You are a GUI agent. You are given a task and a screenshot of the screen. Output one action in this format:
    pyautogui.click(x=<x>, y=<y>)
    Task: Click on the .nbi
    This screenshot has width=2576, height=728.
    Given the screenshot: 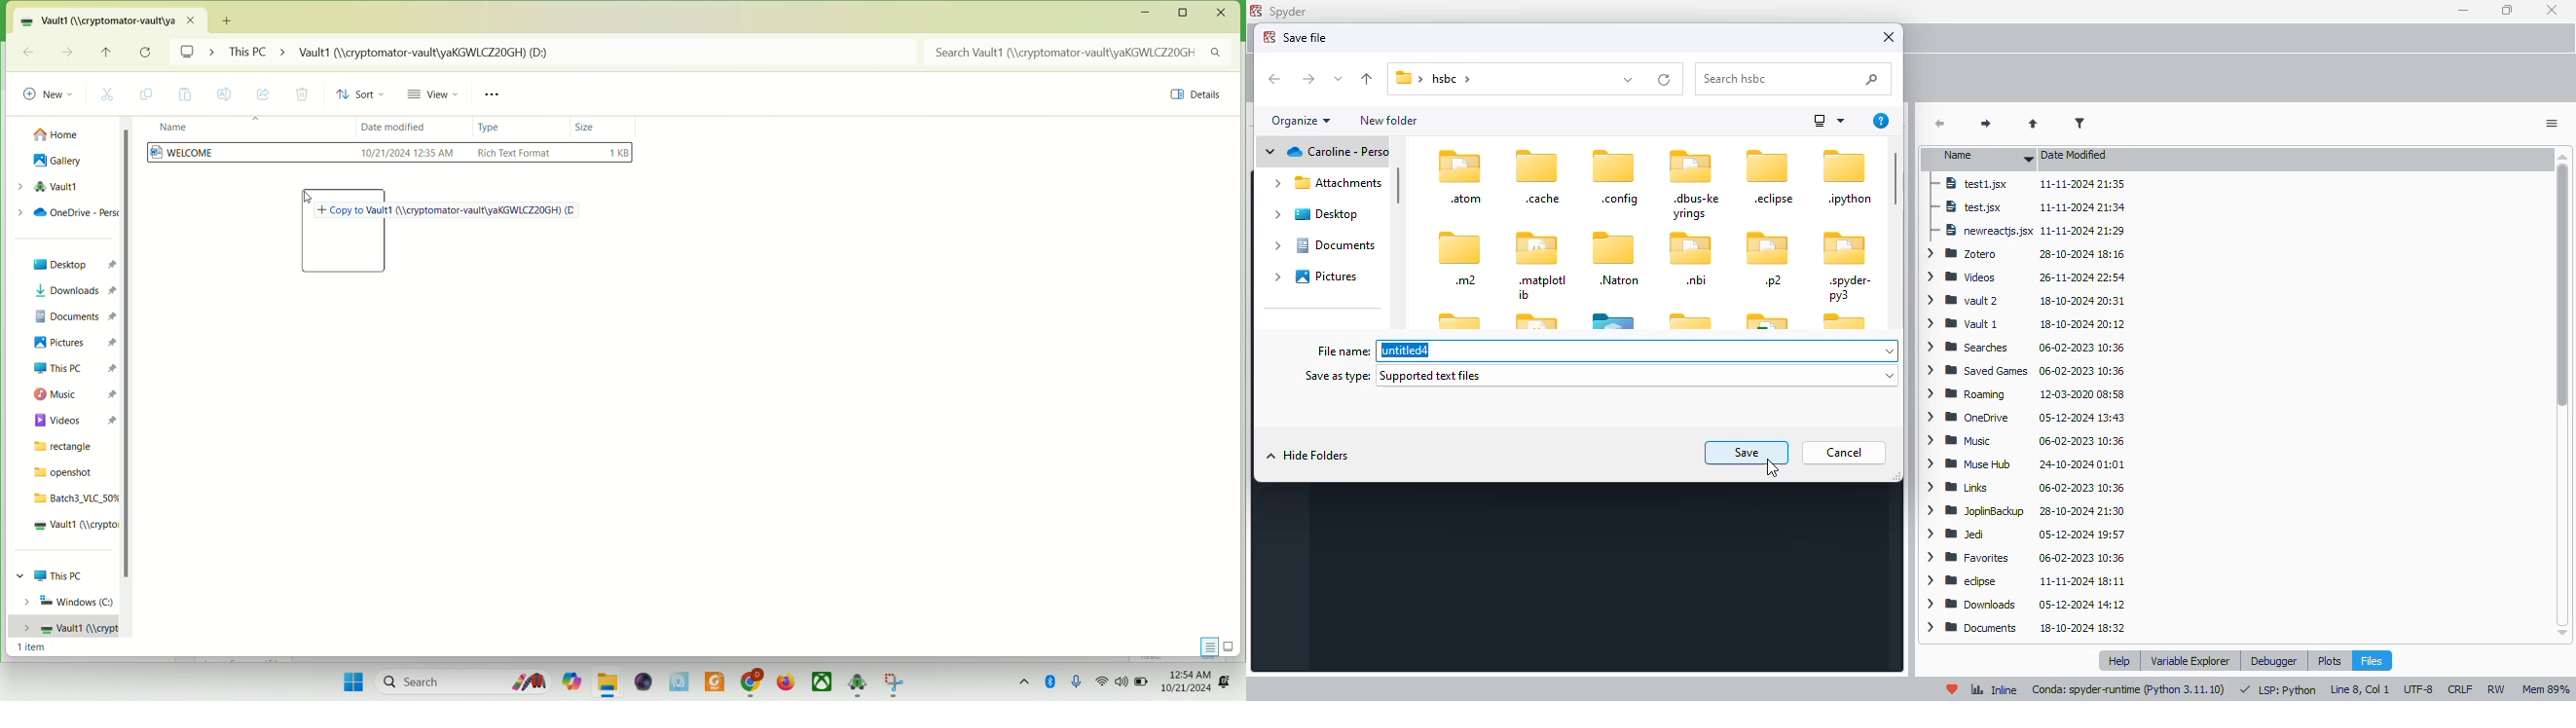 What is the action you would take?
    pyautogui.click(x=1695, y=259)
    